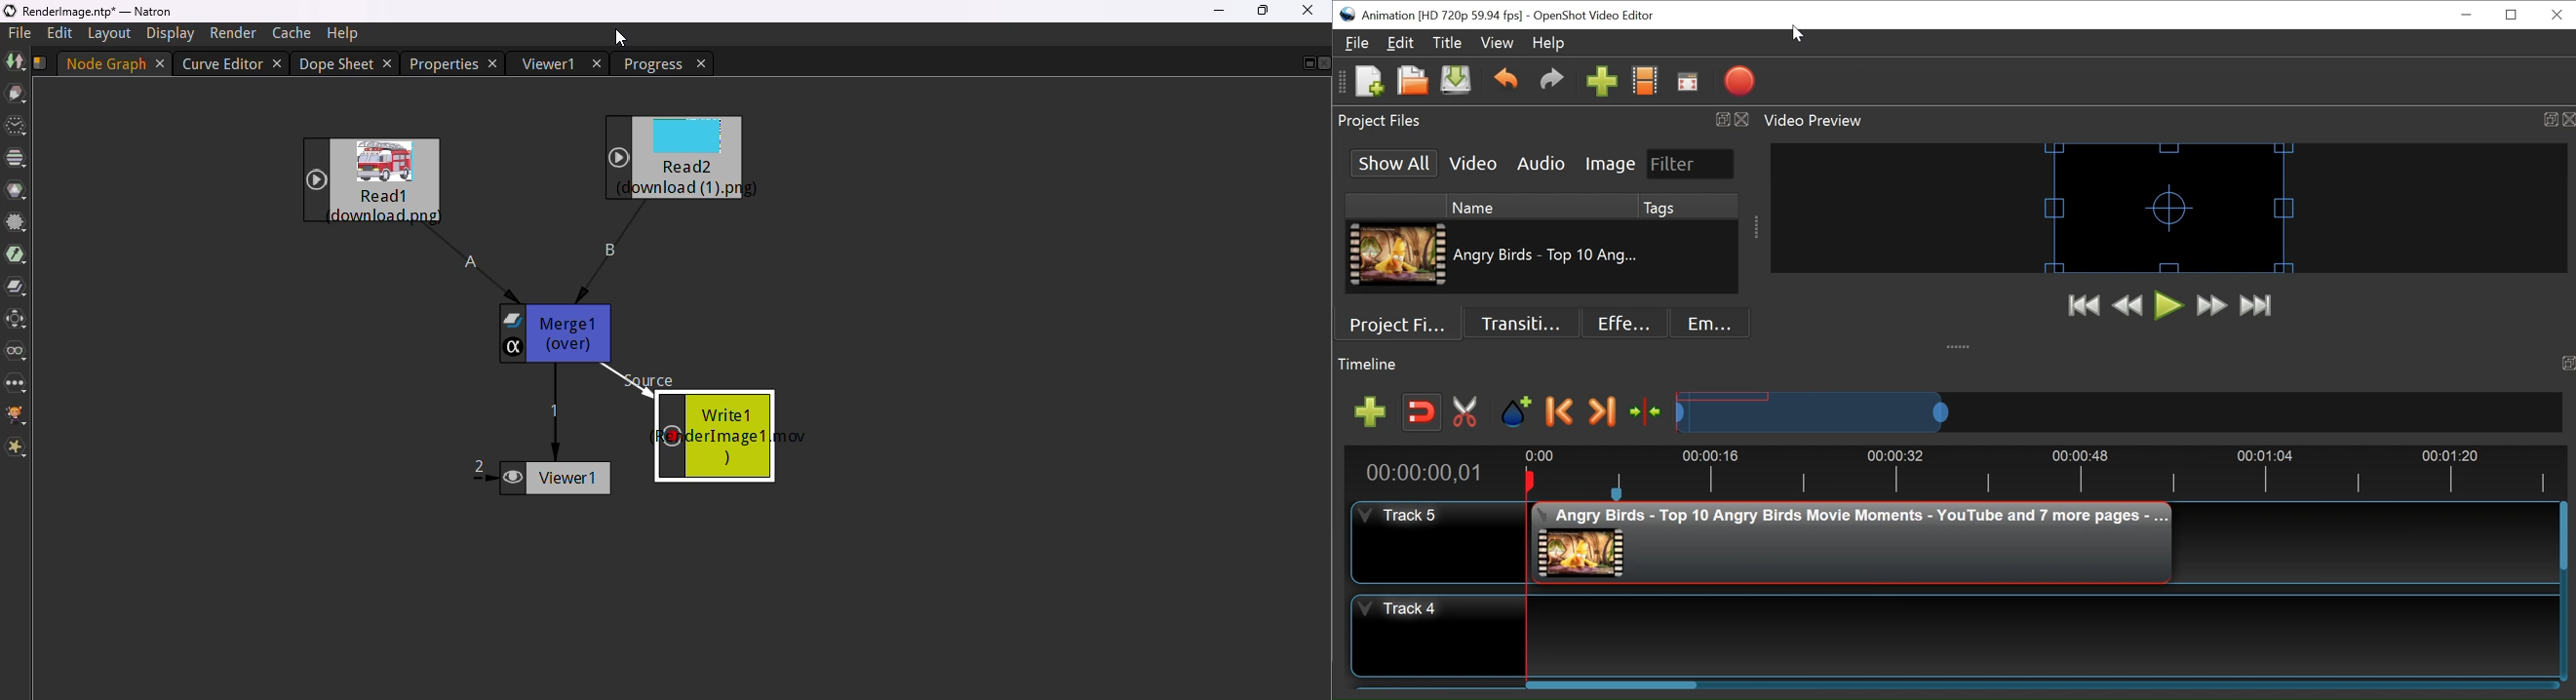 The width and height of the screenshot is (2576, 700). Describe the element at coordinates (2087, 307) in the screenshot. I see `Jump to Start` at that location.